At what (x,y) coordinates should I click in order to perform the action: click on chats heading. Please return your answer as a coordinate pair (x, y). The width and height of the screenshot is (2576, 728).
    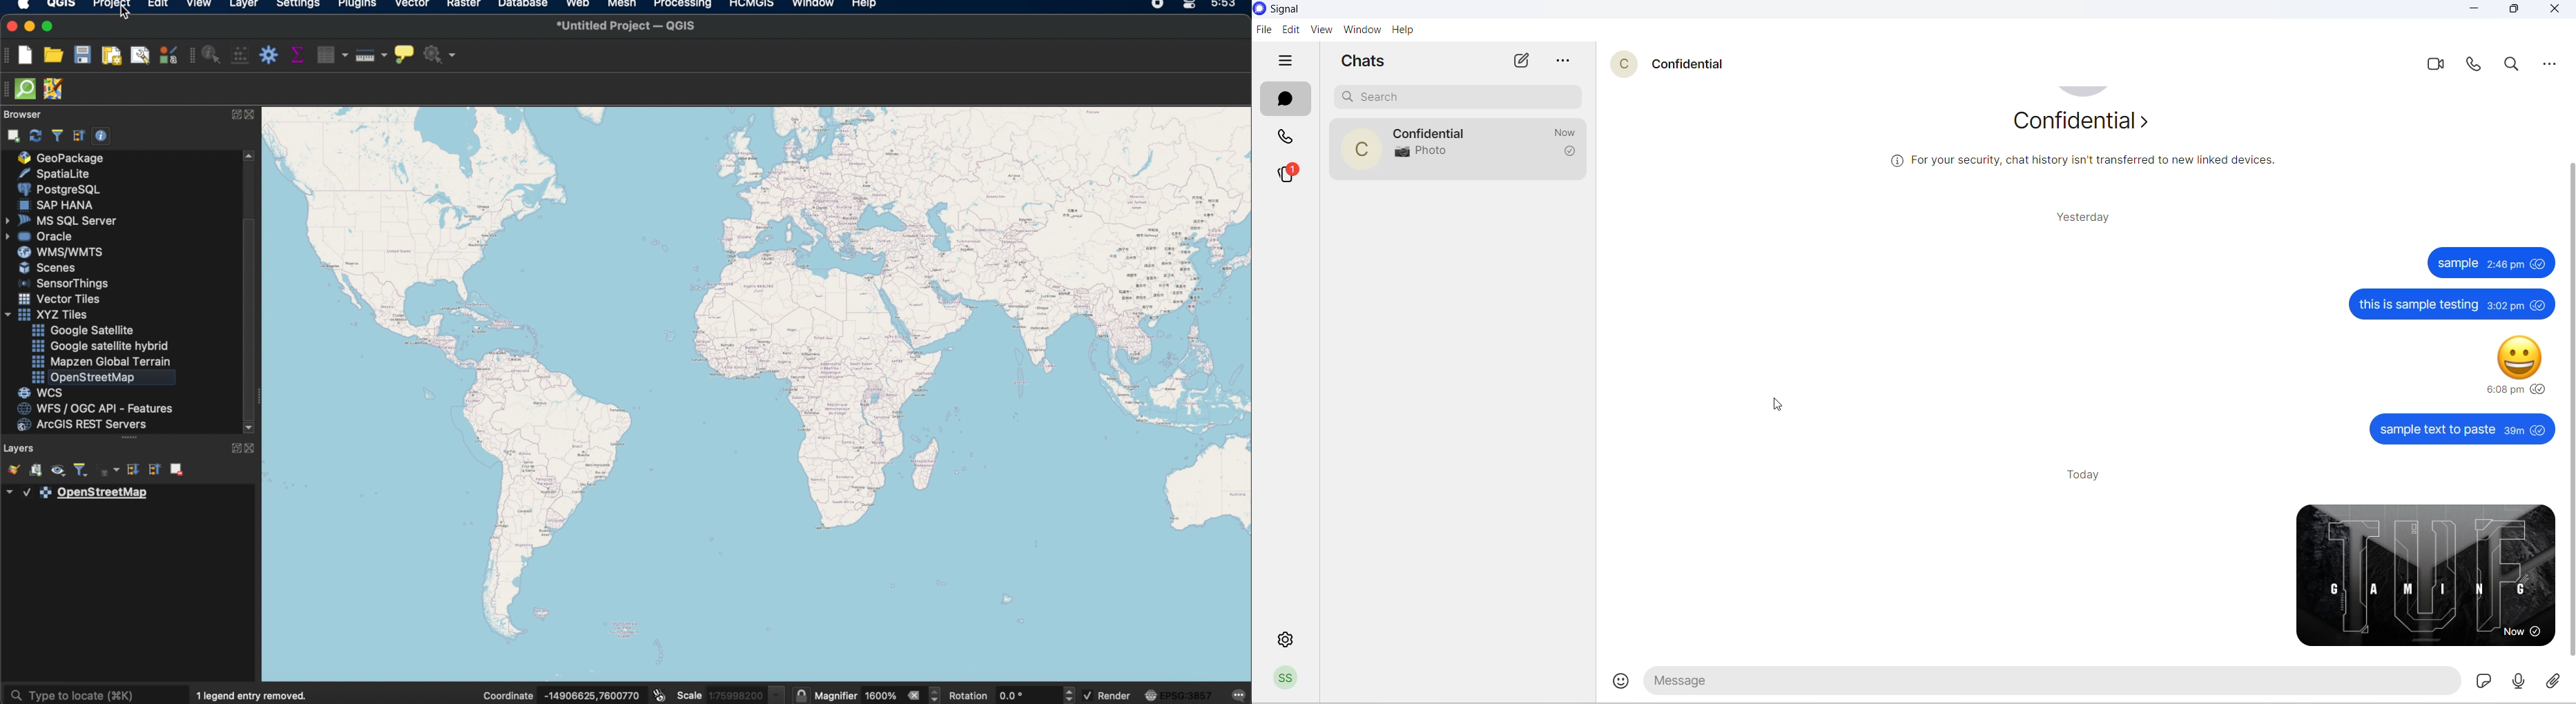
    Looking at the image, I should click on (1366, 59).